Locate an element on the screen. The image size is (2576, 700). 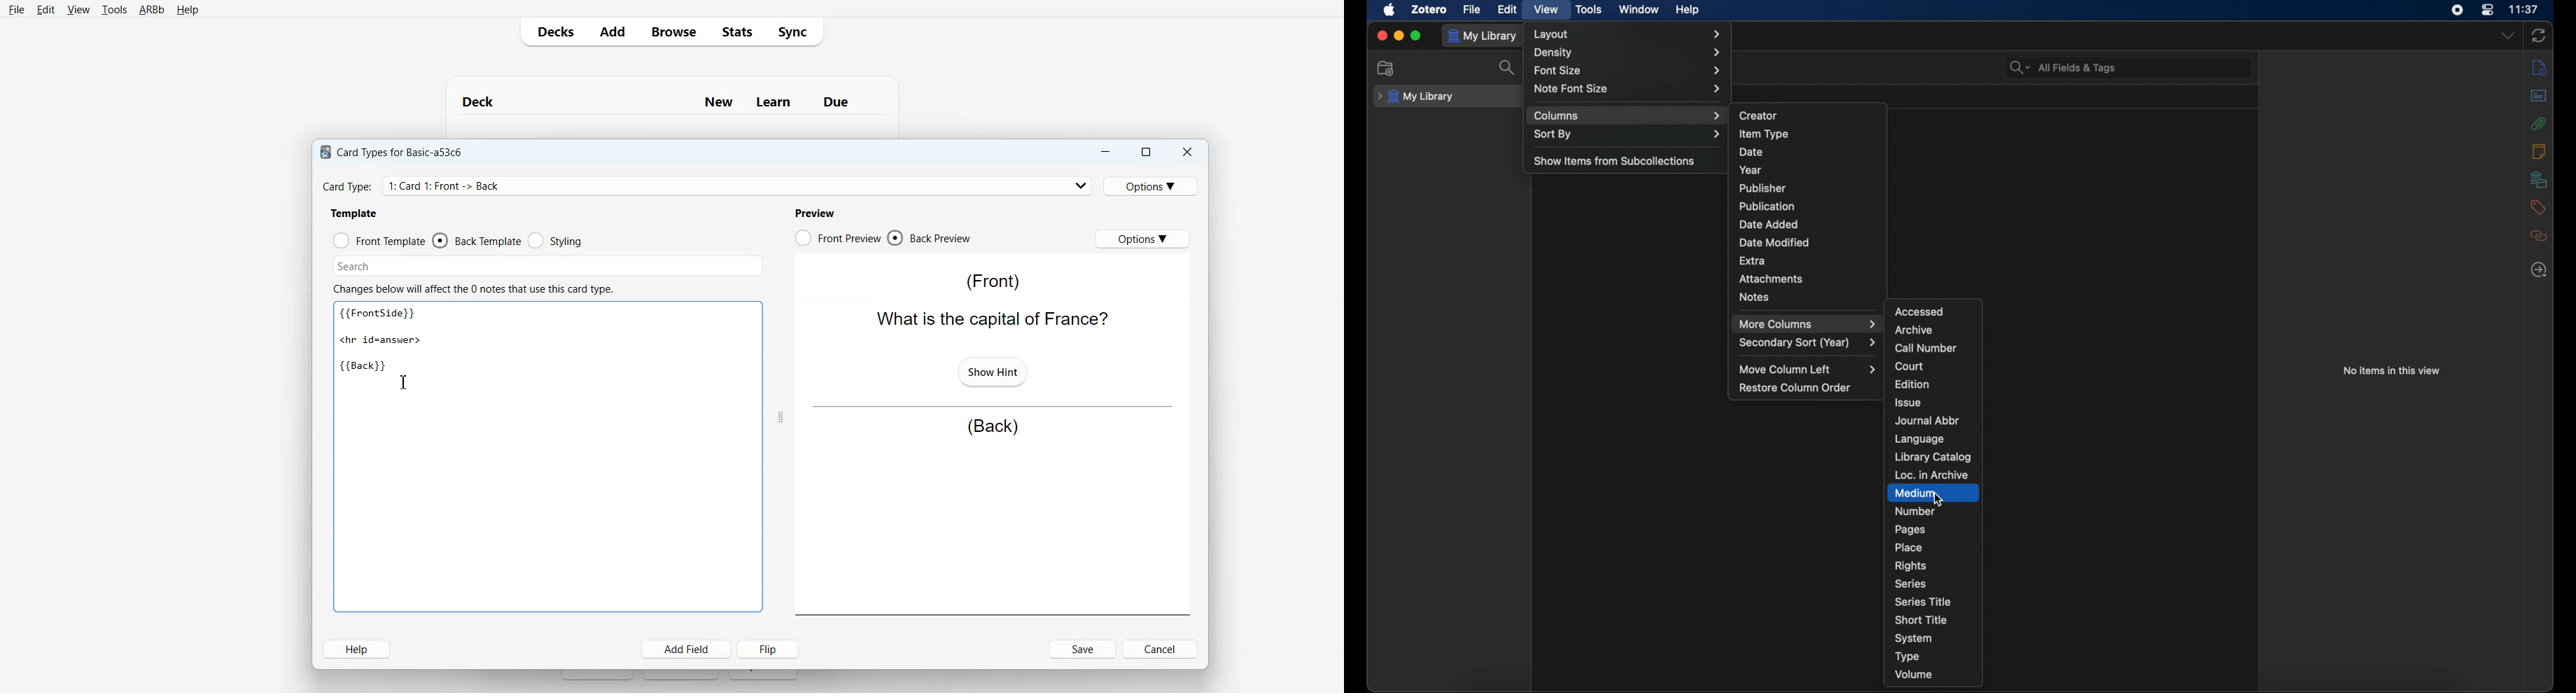
Help is located at coordinates (356, 649).